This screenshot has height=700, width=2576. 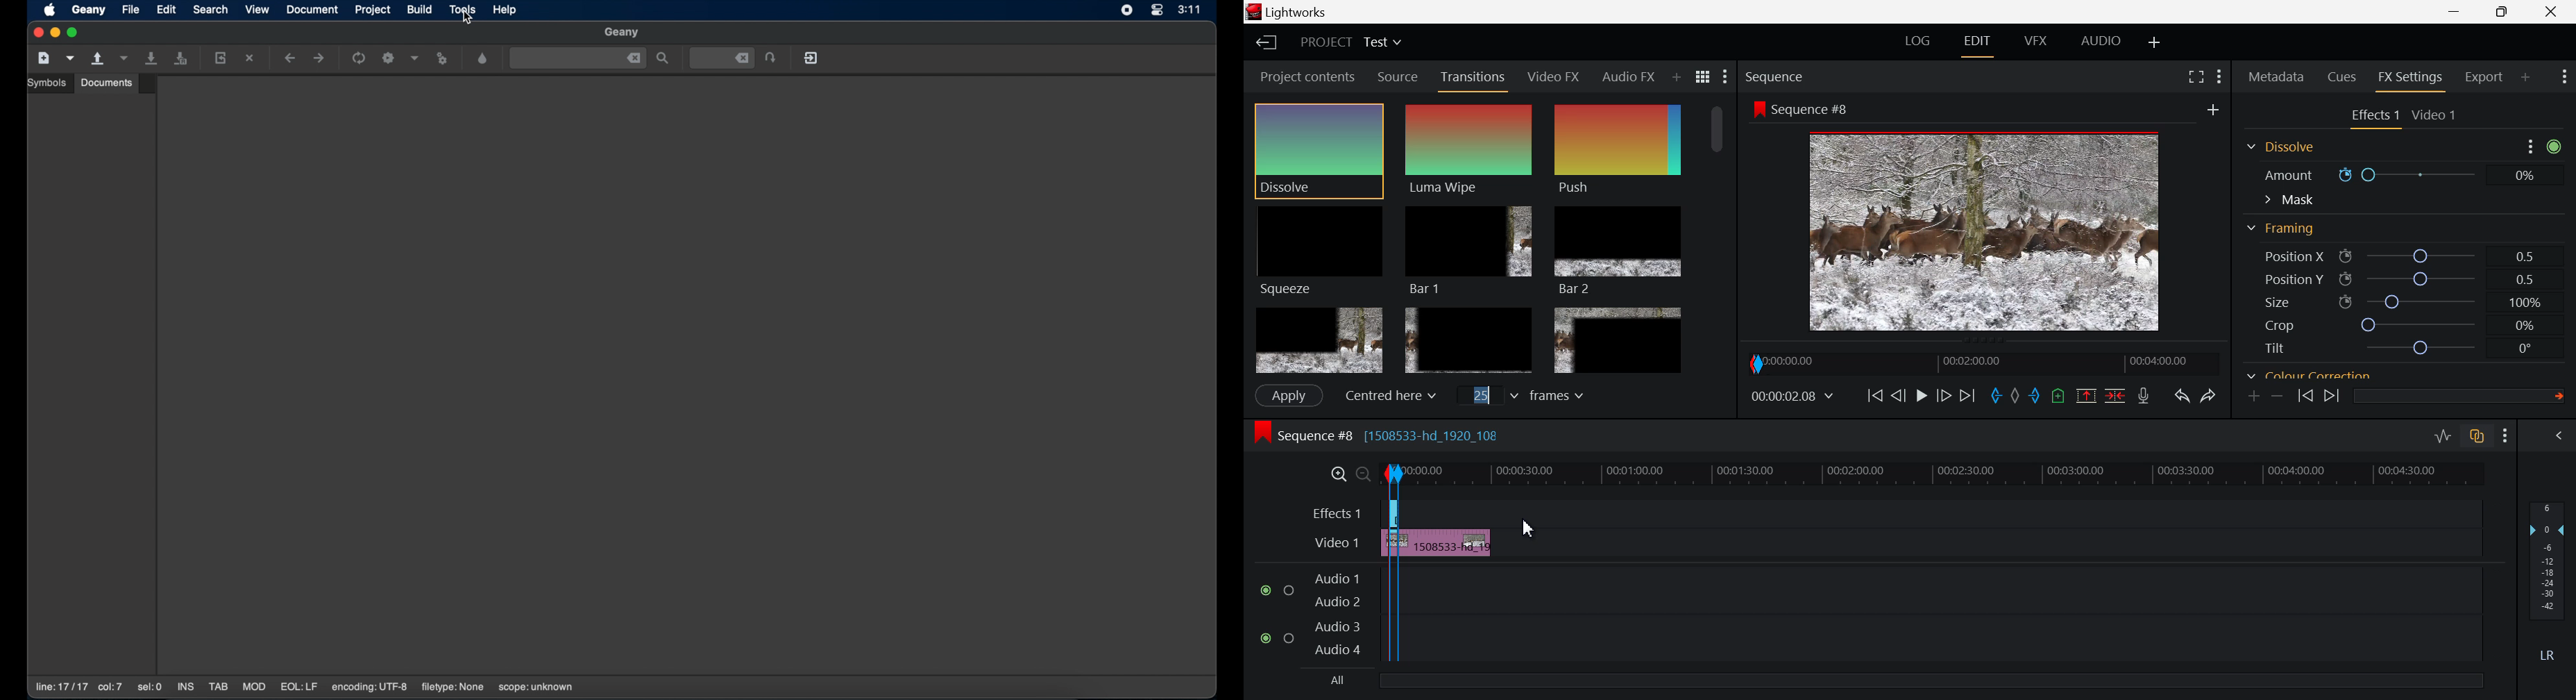 I want to click on View Audio Mix, so click(x=2561, y=437).